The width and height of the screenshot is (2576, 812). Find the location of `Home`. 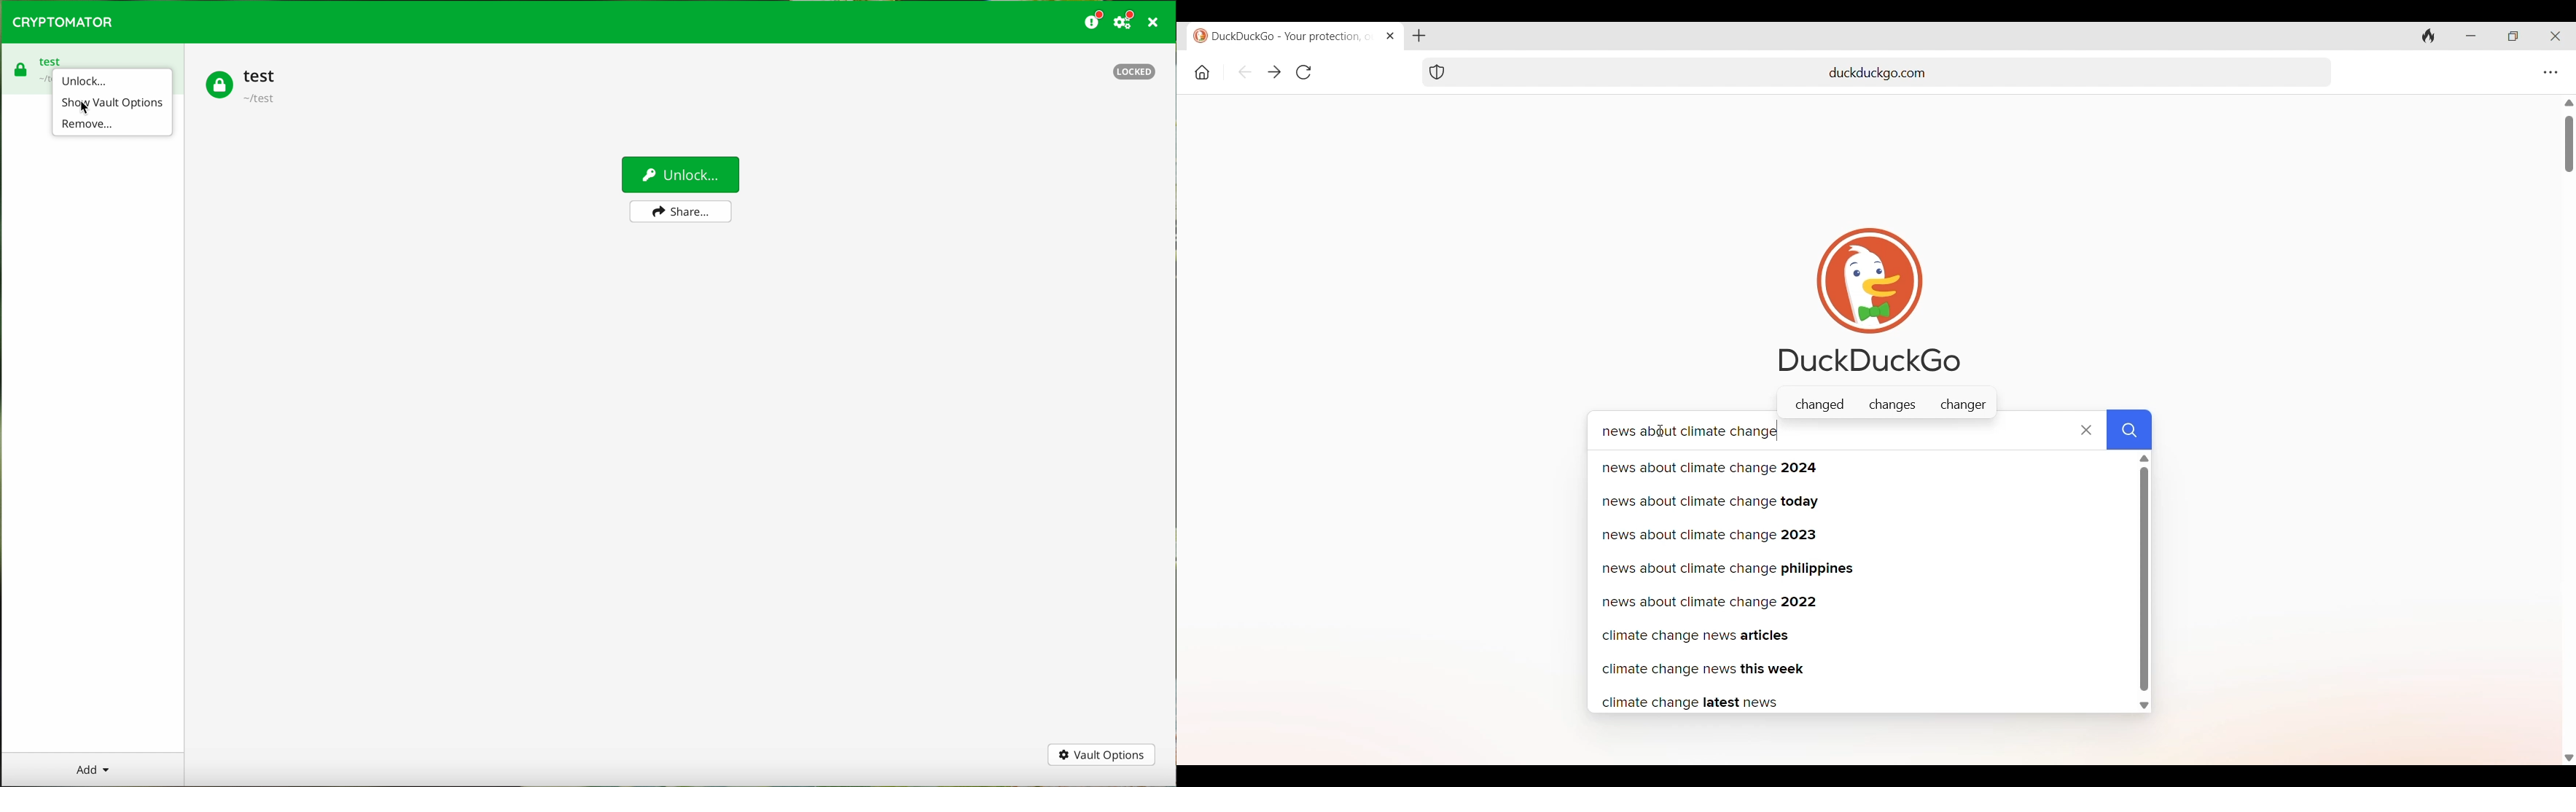

Home is located at coordinates (1203, 73).